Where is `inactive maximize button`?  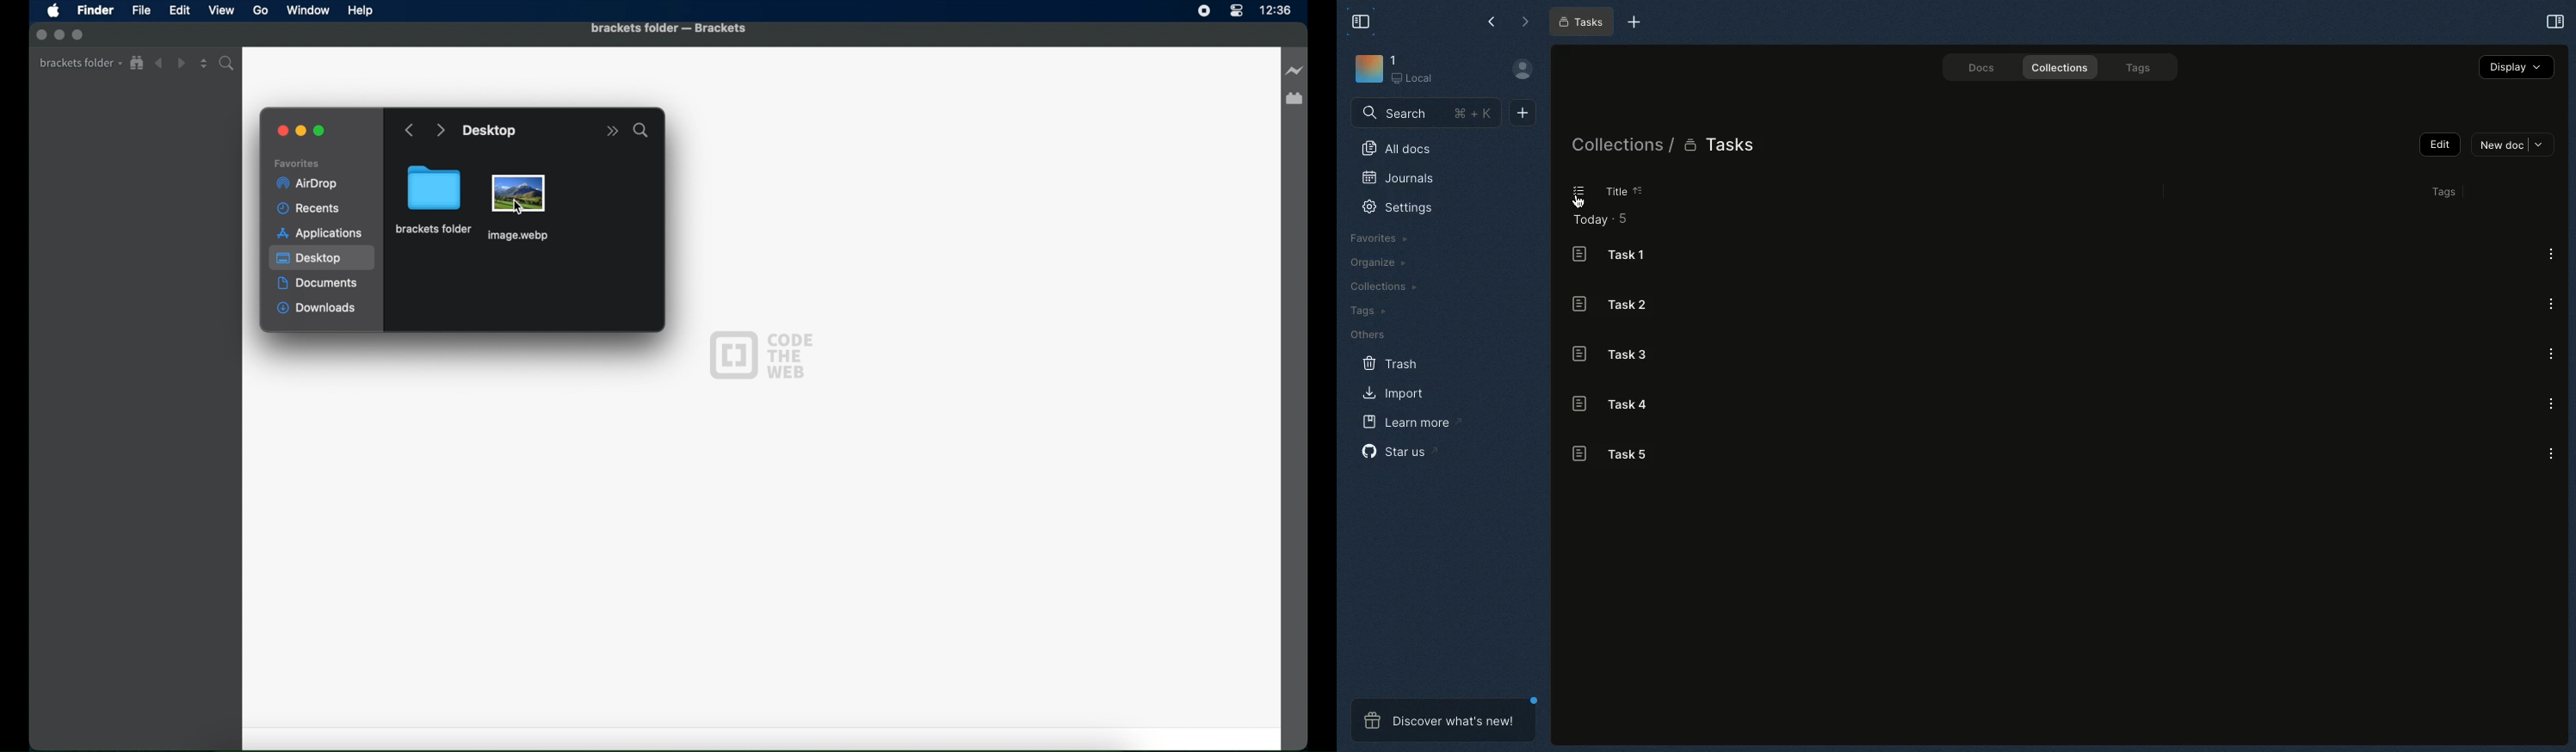
inactive maximize button is located at coordinates (79, 36).